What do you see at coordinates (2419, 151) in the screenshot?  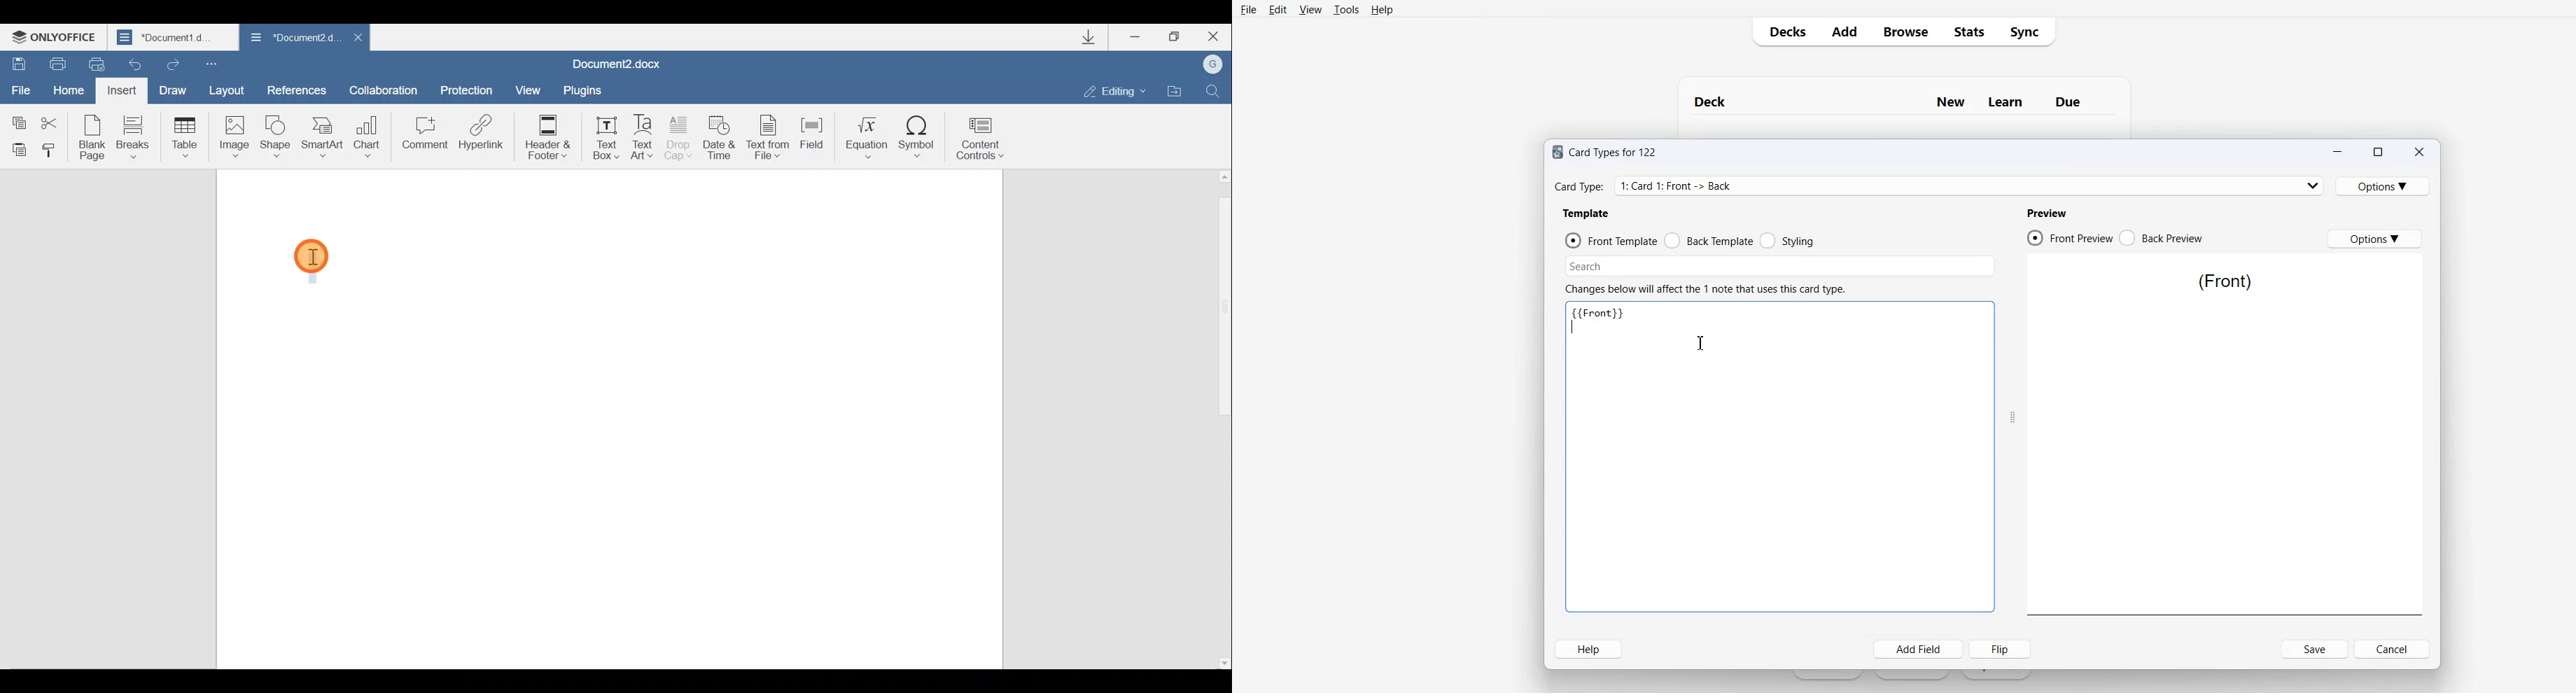 I see `Close` at bounding box center [2419, 151].